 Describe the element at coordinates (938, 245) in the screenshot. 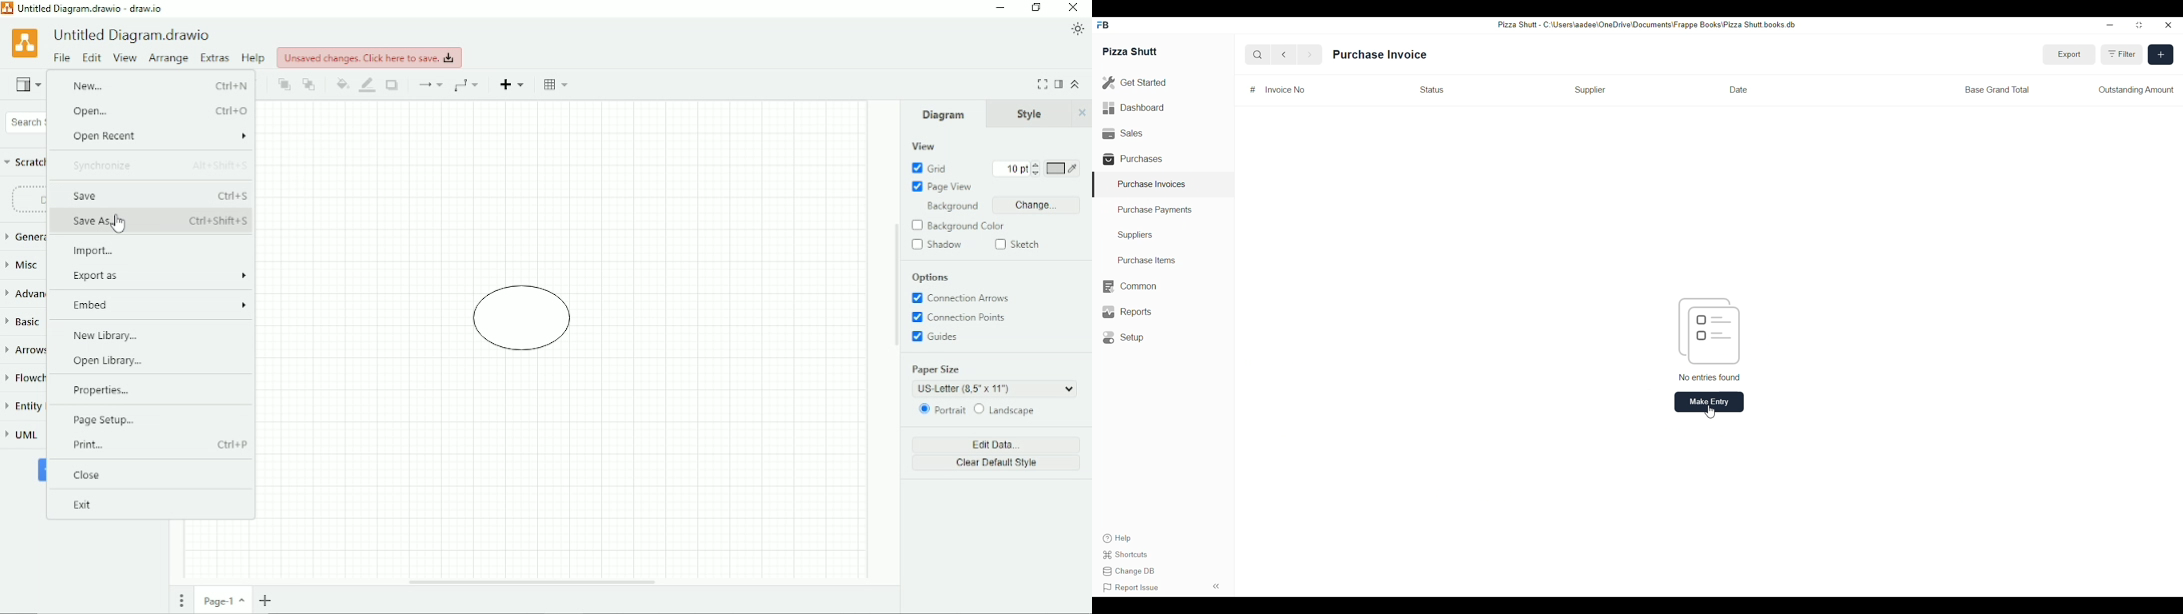

I see `Shadow` at that location.